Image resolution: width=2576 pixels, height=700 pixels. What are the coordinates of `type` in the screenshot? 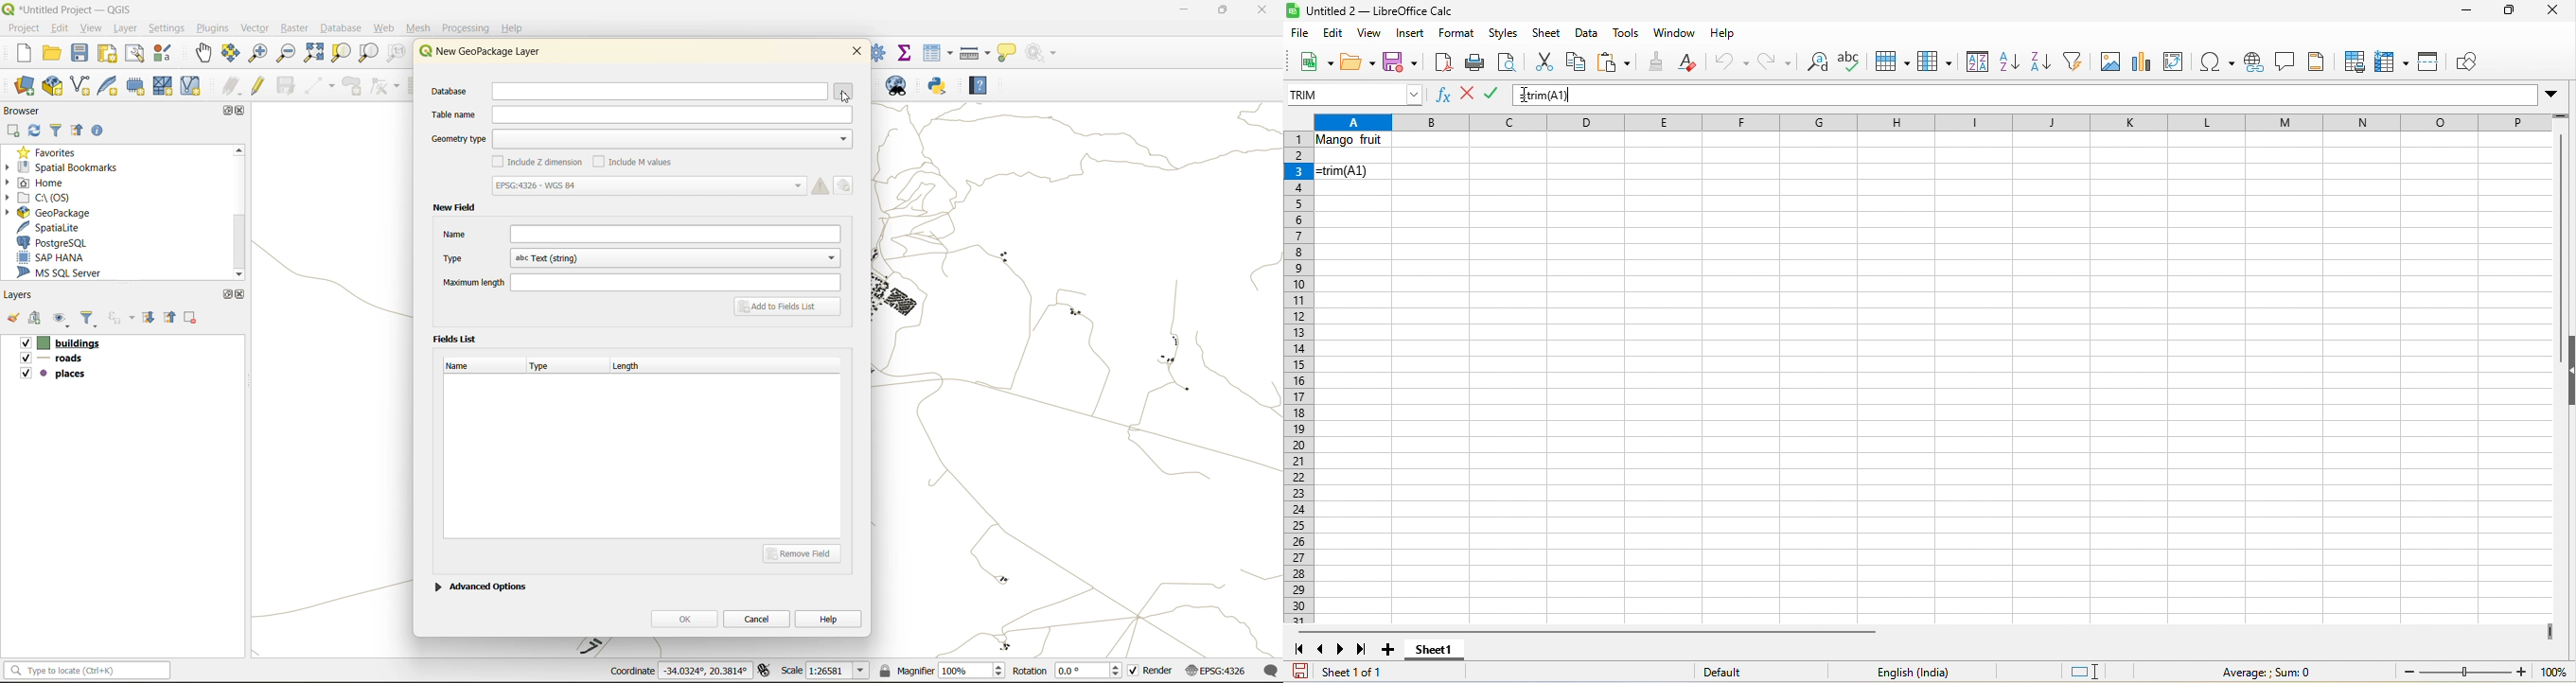 It's located at (639, 258).